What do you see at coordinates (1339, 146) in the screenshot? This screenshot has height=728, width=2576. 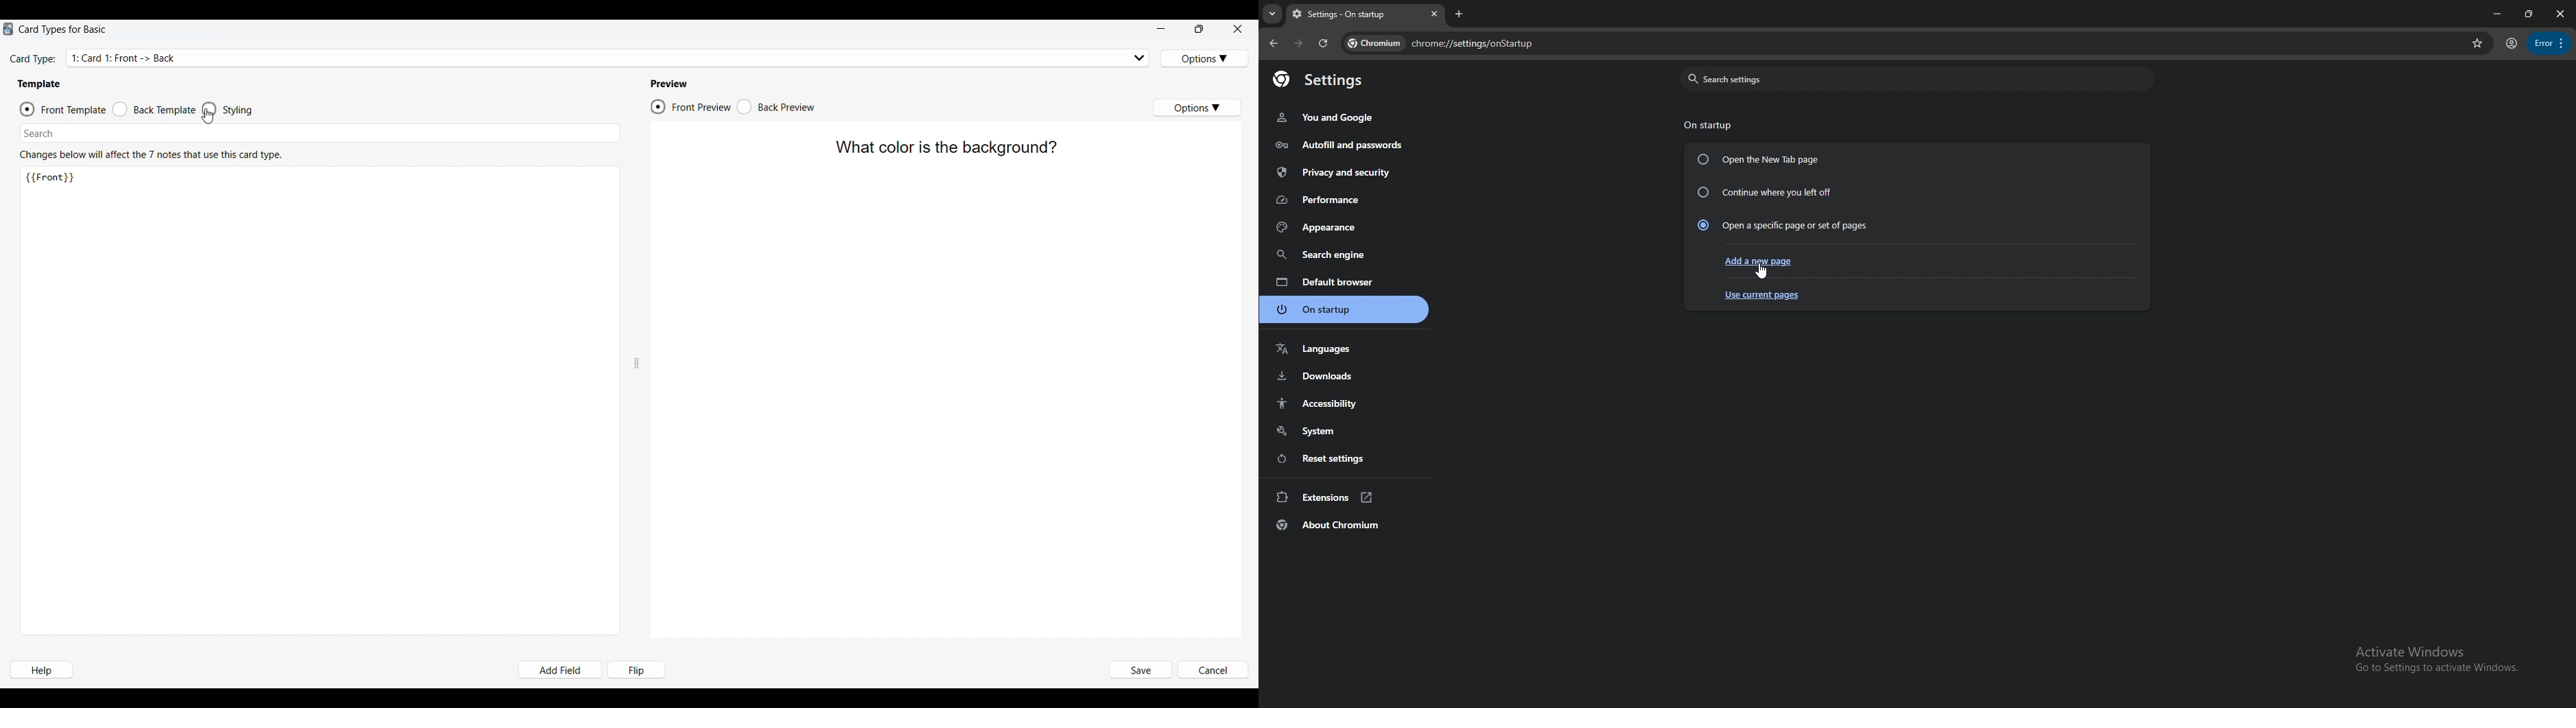 I see `autofill and passwords` at bounding box center [1339, 146].